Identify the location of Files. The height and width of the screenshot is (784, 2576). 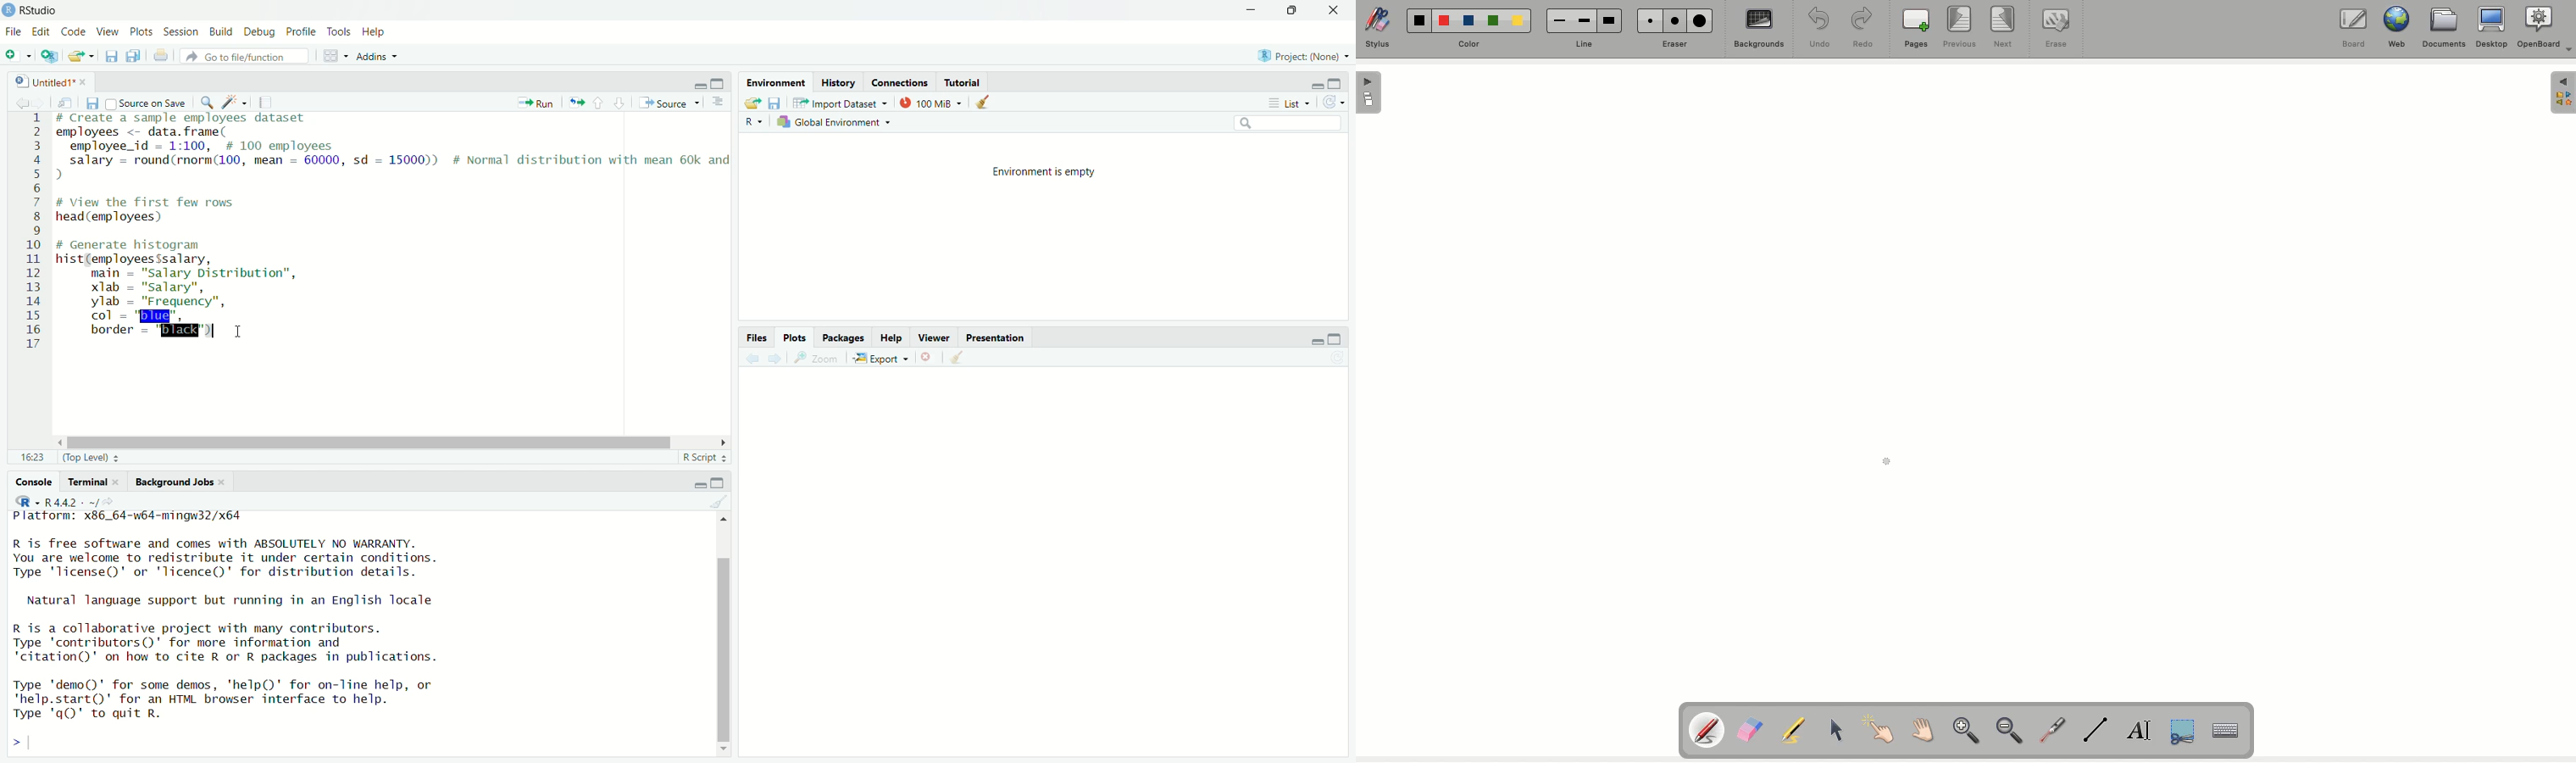
(756, 338).